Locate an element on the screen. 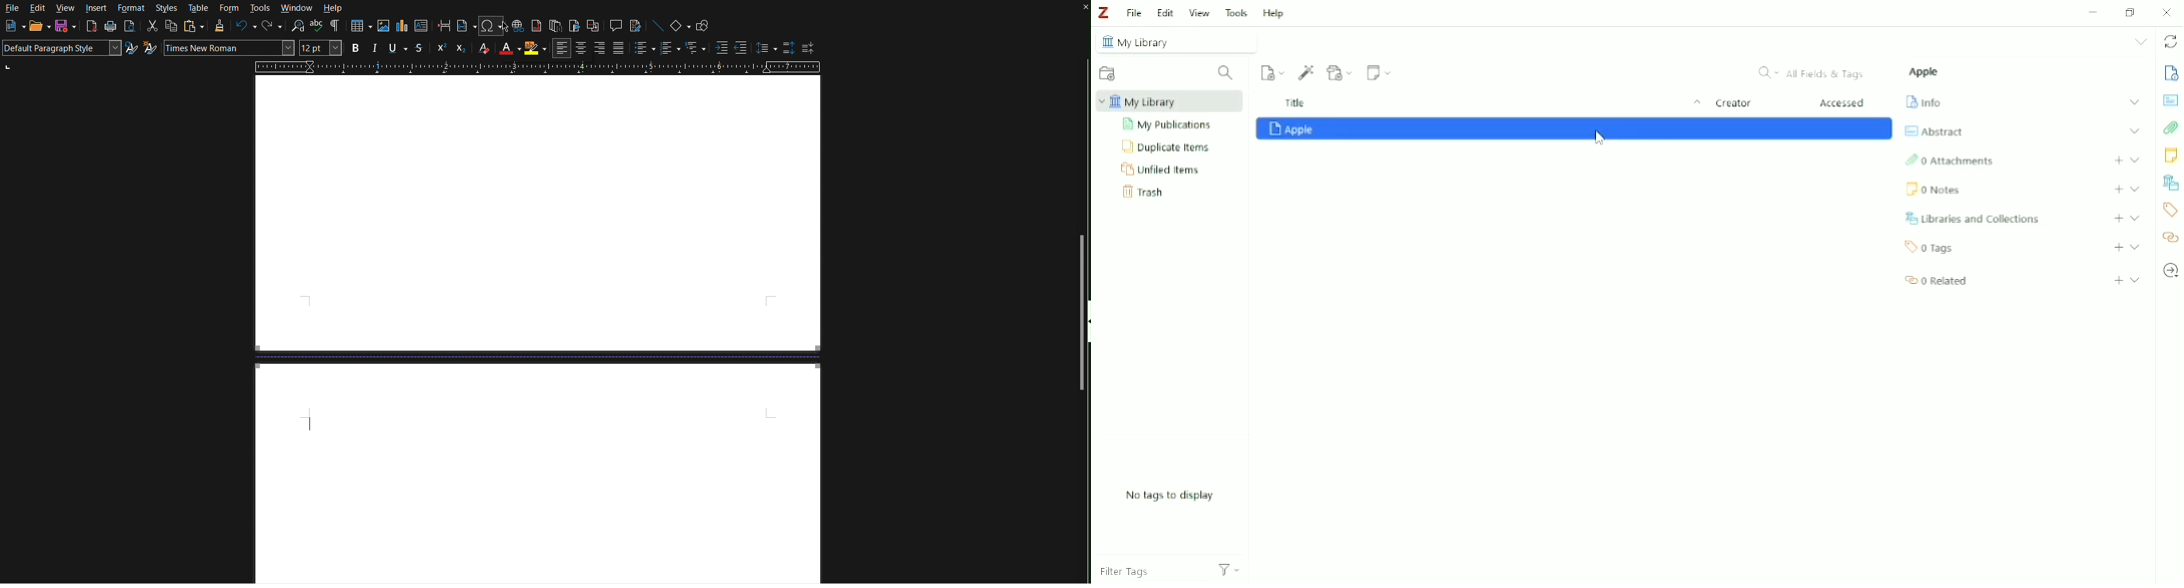 Image resolution: width=2184 pixels, height=588 pixels. Expand section is located at coordinates (2135, 188).